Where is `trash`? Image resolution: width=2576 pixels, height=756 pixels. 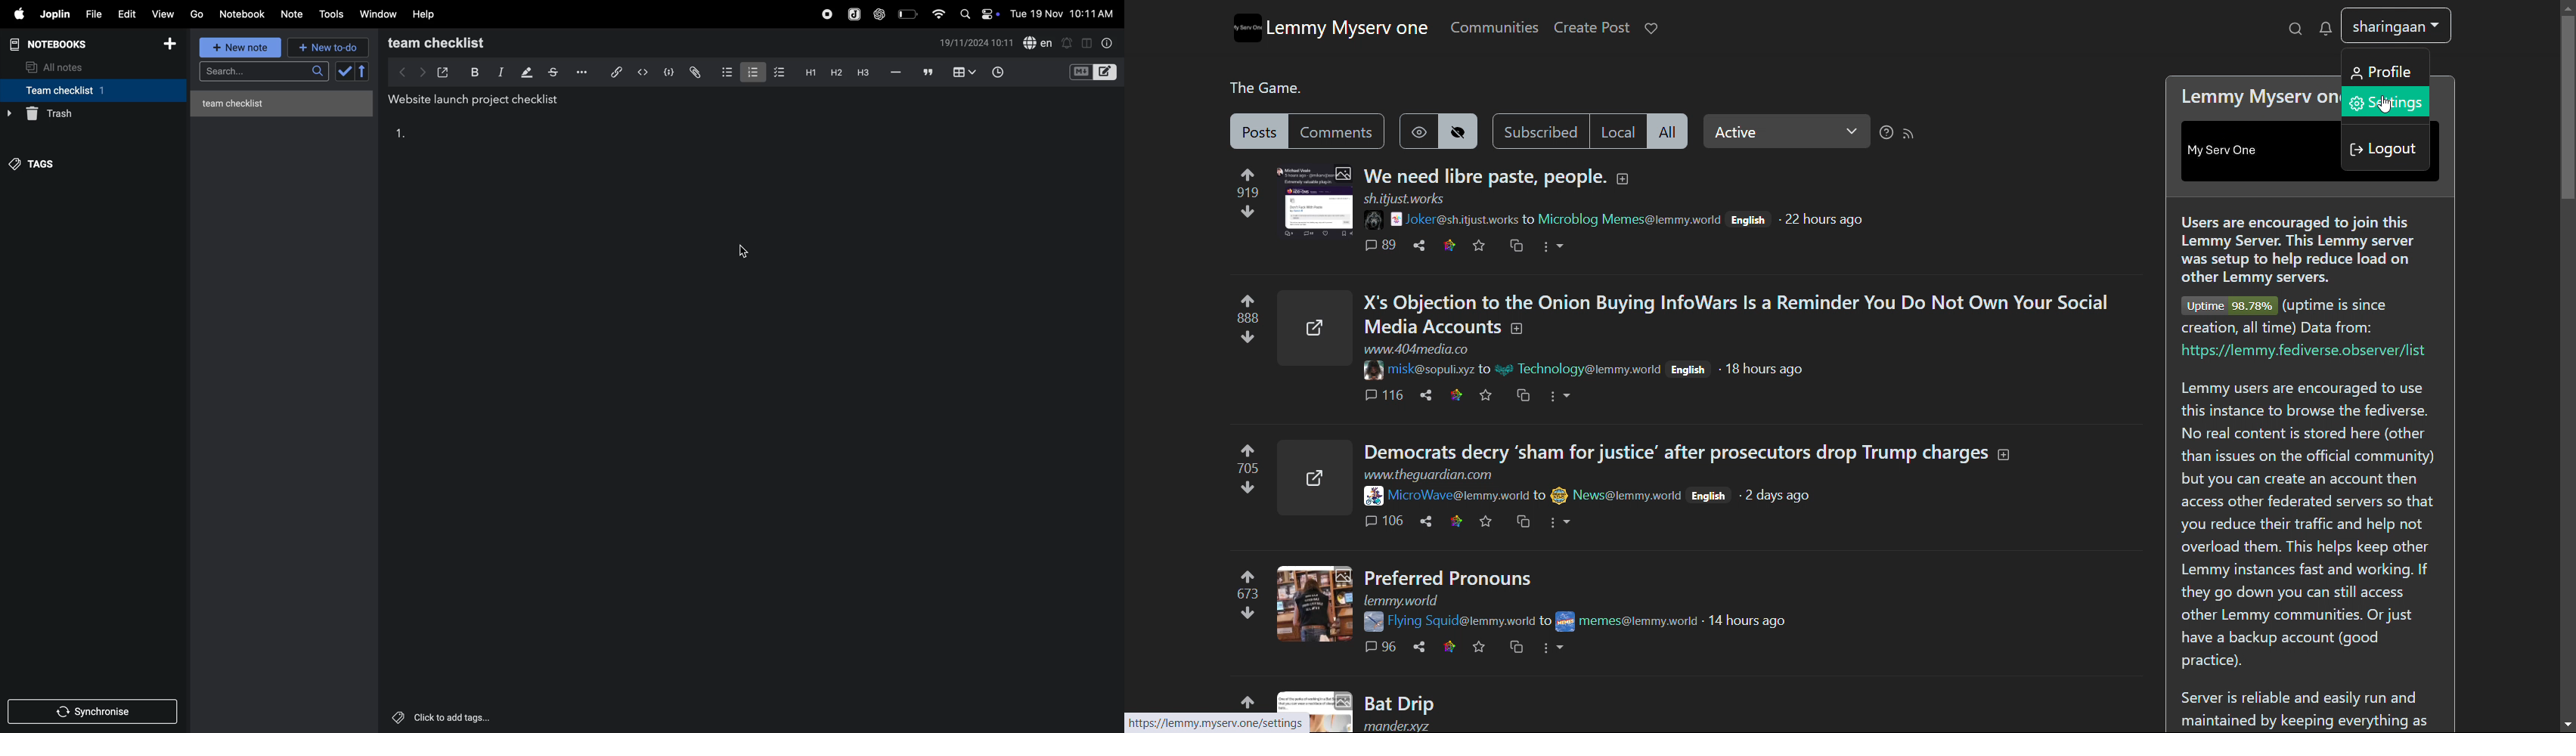 trash is located at coordinates (89, 113).